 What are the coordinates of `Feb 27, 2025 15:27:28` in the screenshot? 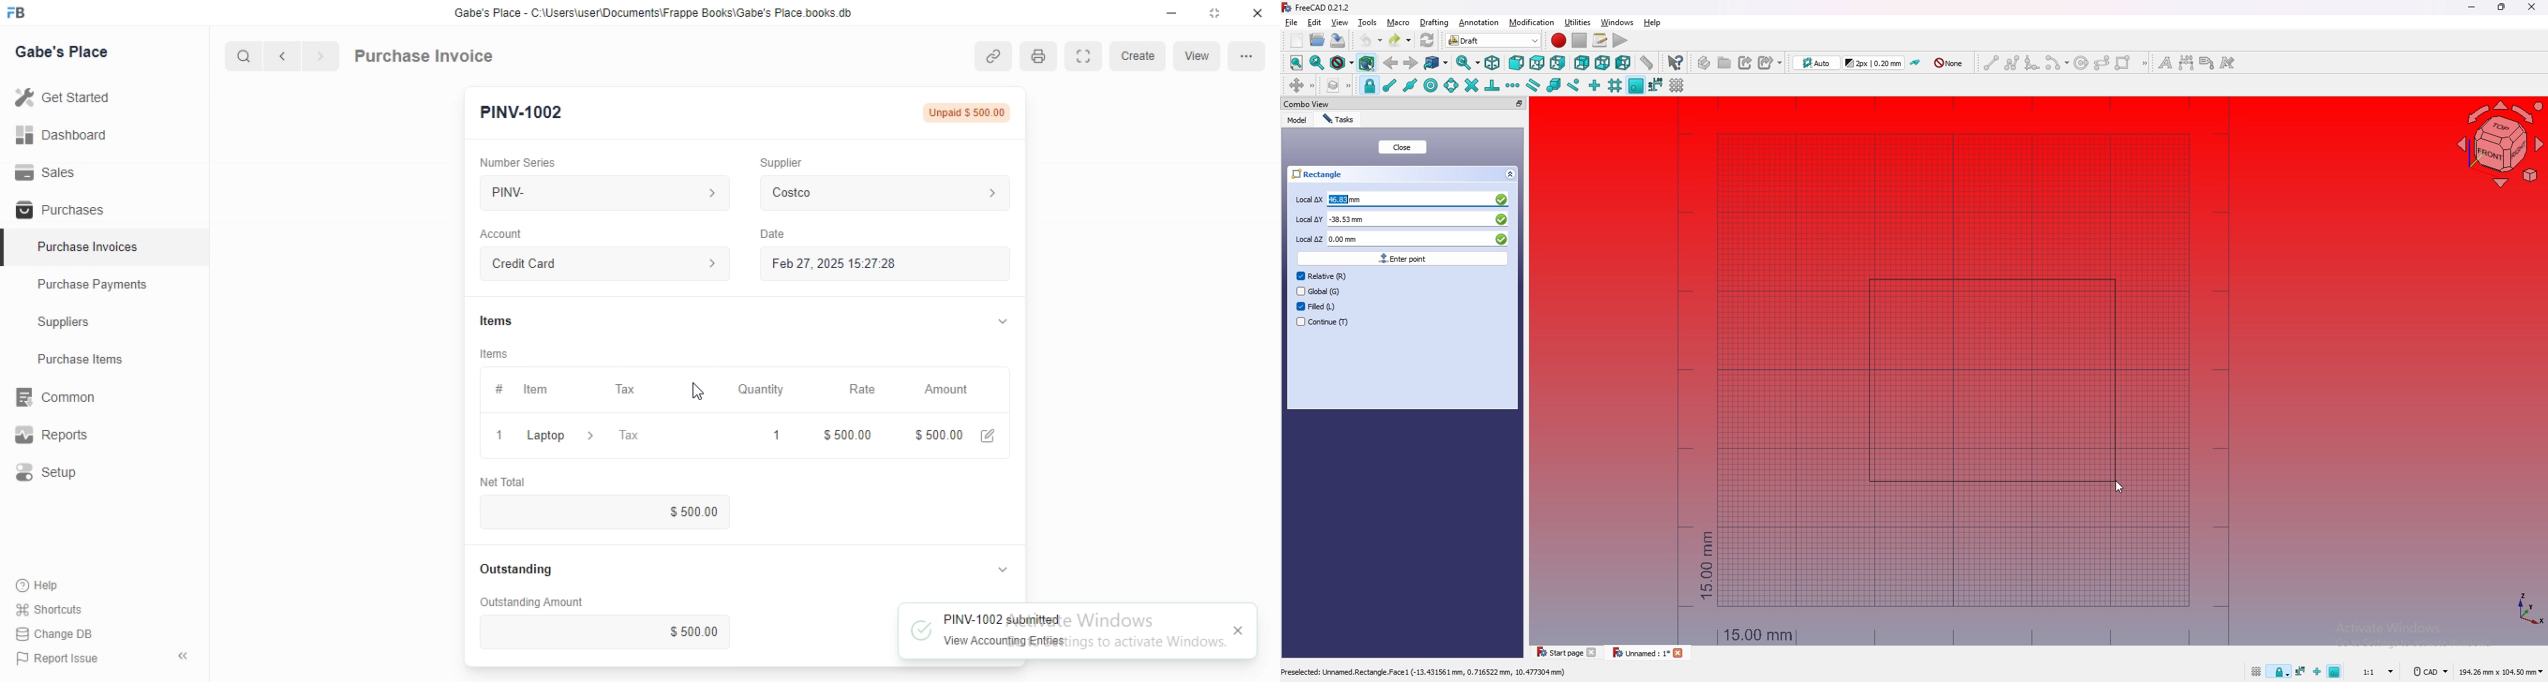 It's located at (886, 263).